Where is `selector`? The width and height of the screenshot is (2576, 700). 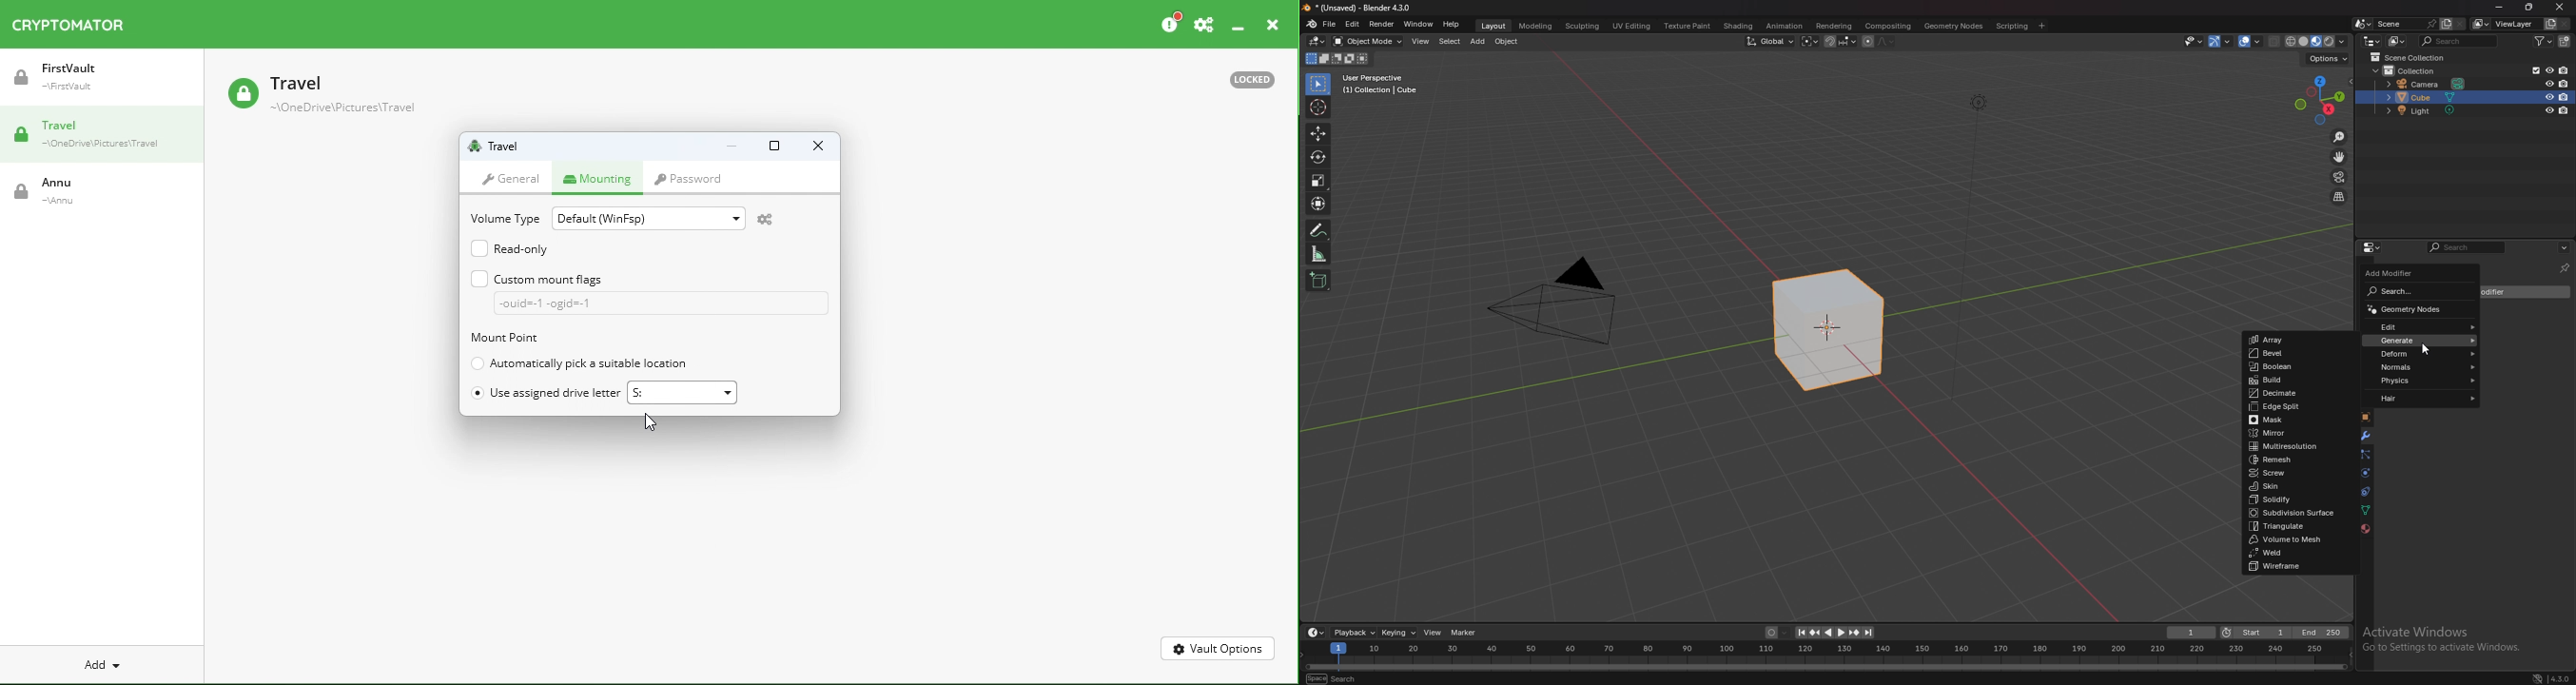
selector is located at coordinates (1319, 84).